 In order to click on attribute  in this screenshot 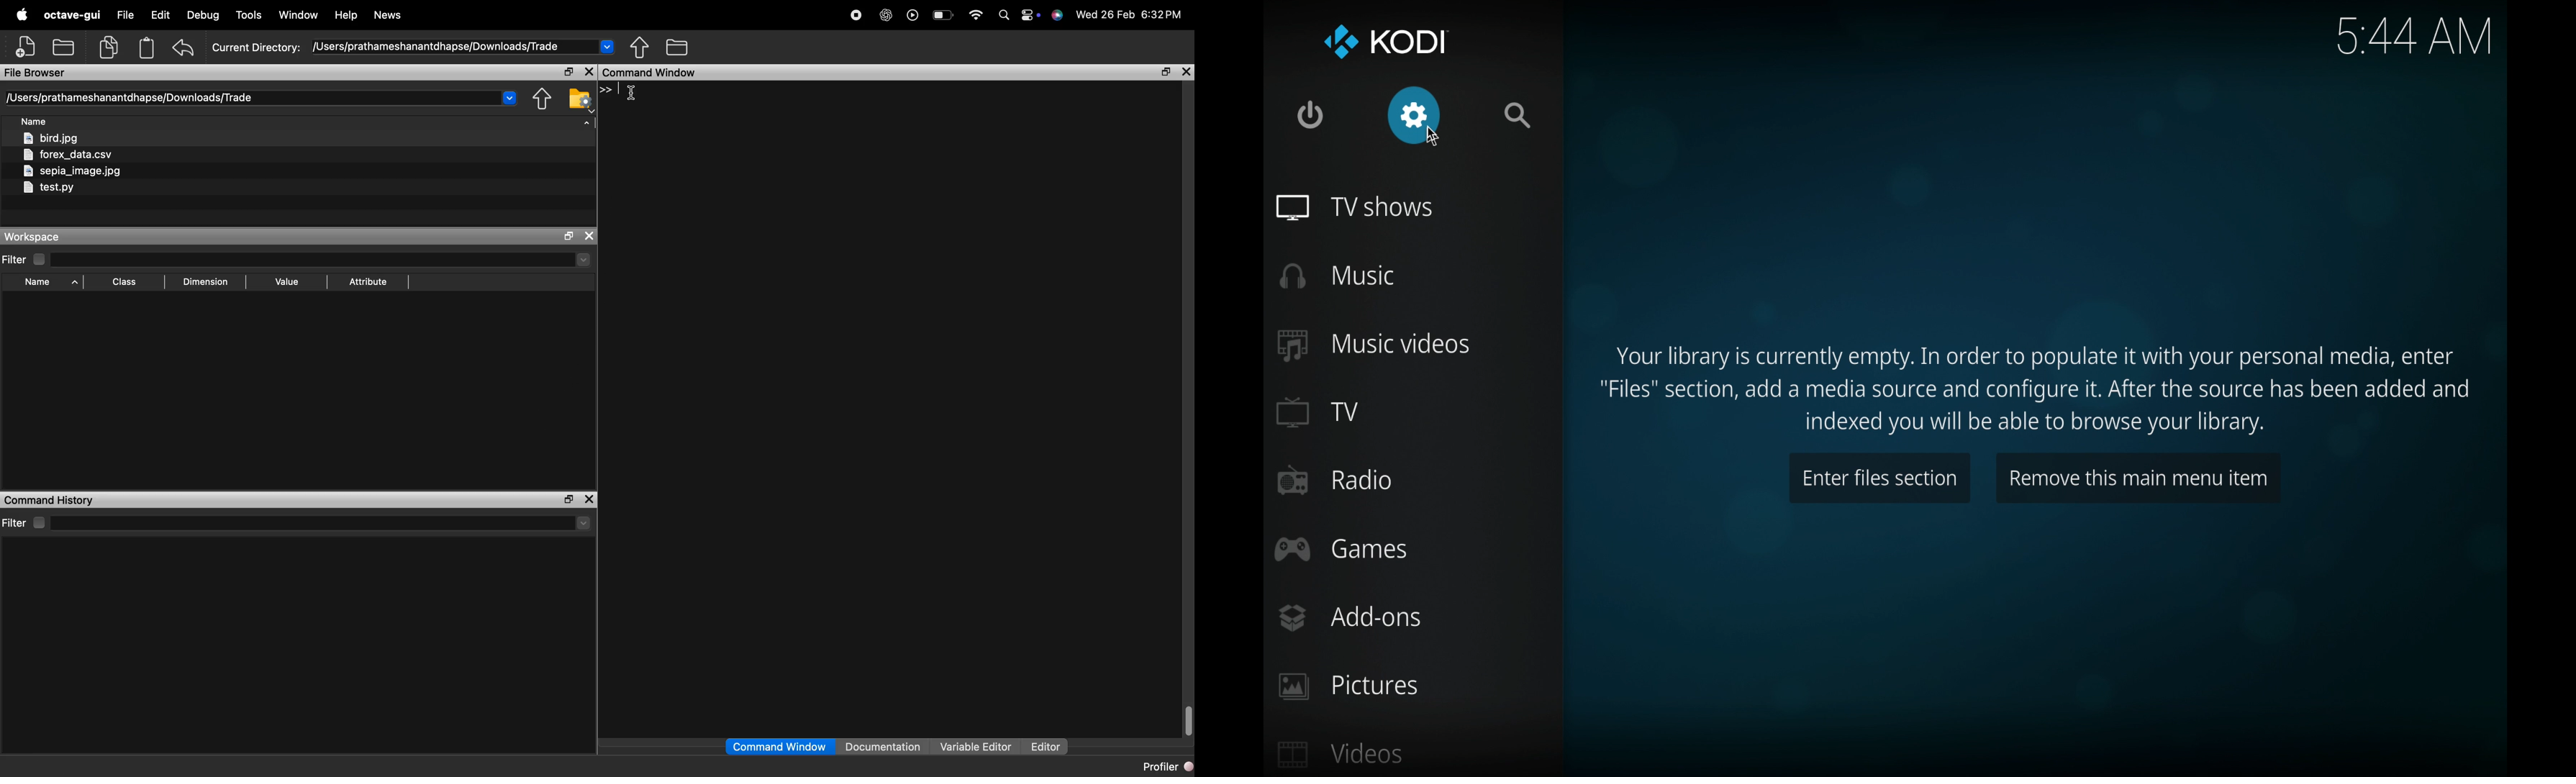, I will do `click(371, 282)`.